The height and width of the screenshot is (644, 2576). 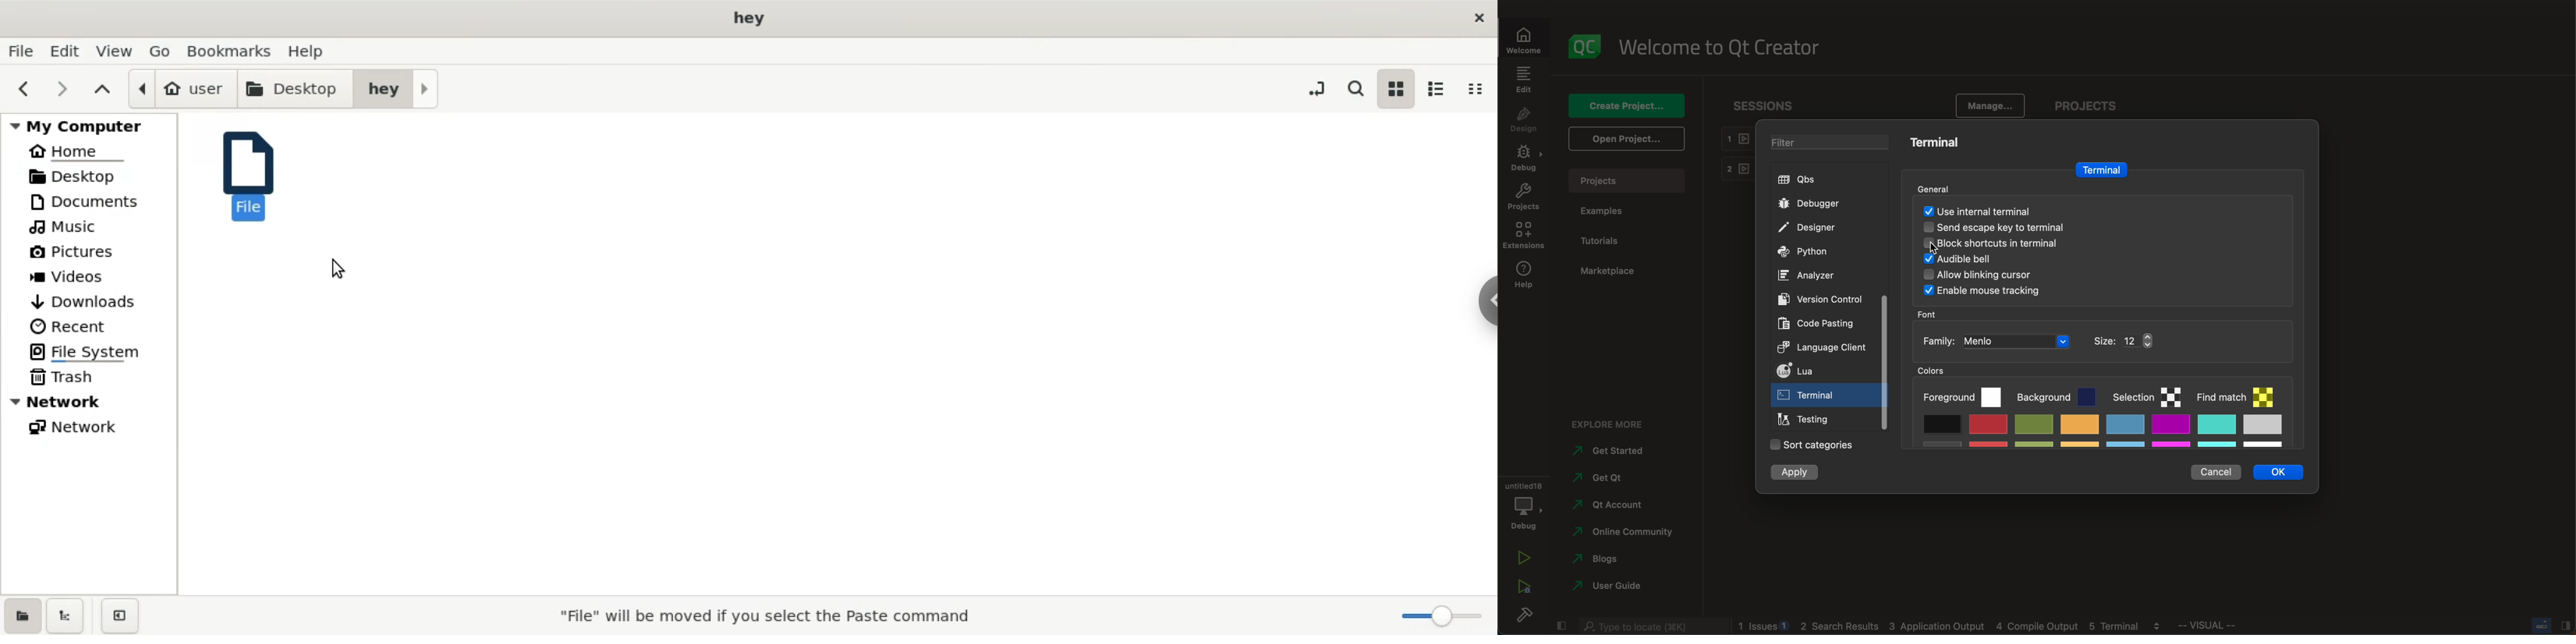 What do you see at coordinates (1481, 90) in the screenshot?
I see `compact view` at bounding box center [1481, 90].